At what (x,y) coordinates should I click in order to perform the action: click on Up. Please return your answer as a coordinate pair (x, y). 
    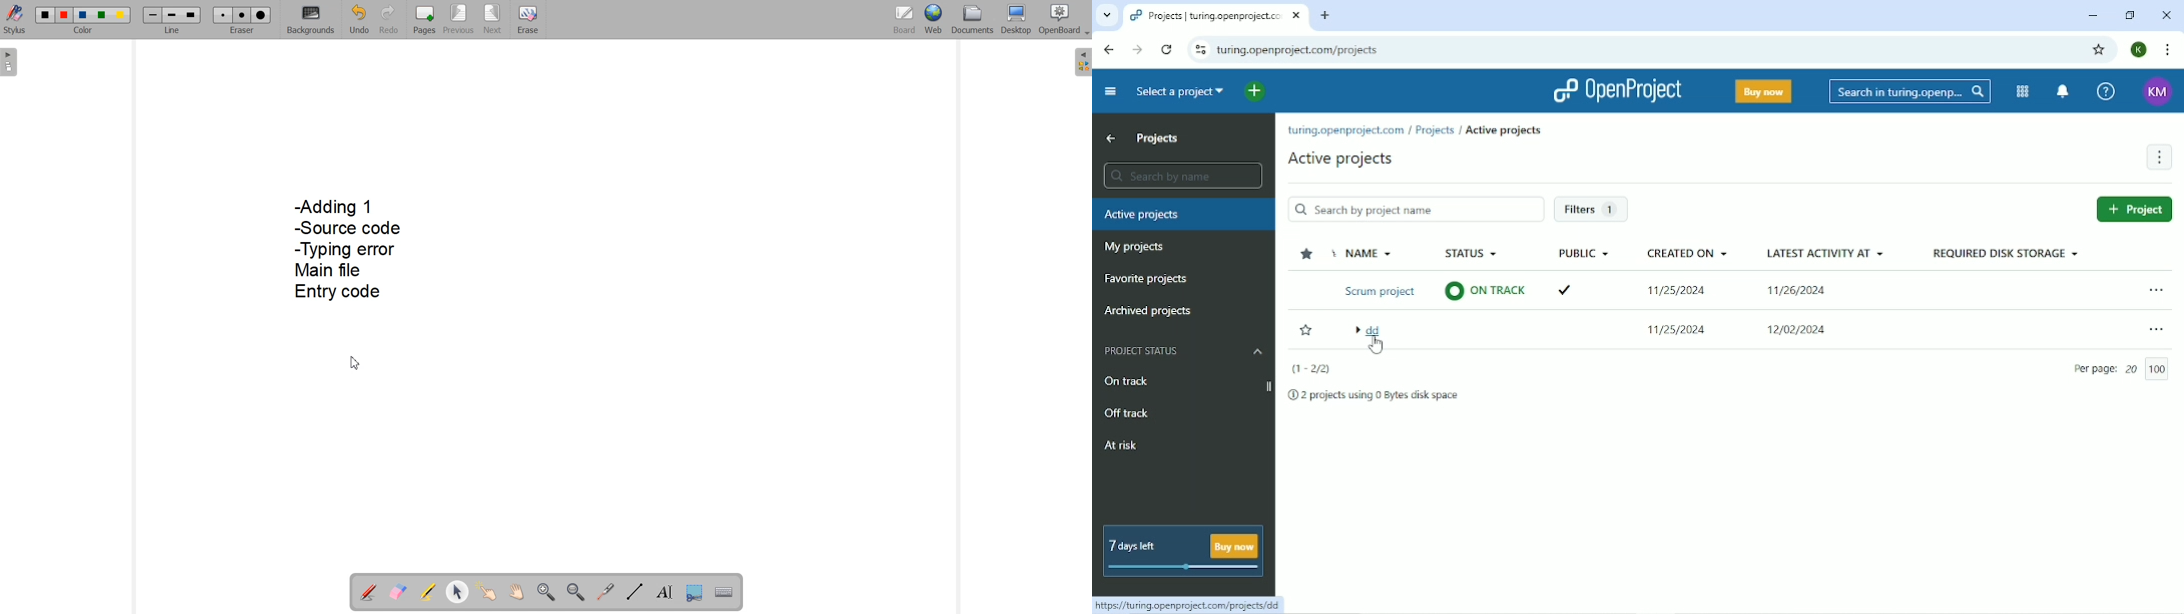
    Looking at the image, I should click on (1112, 139).